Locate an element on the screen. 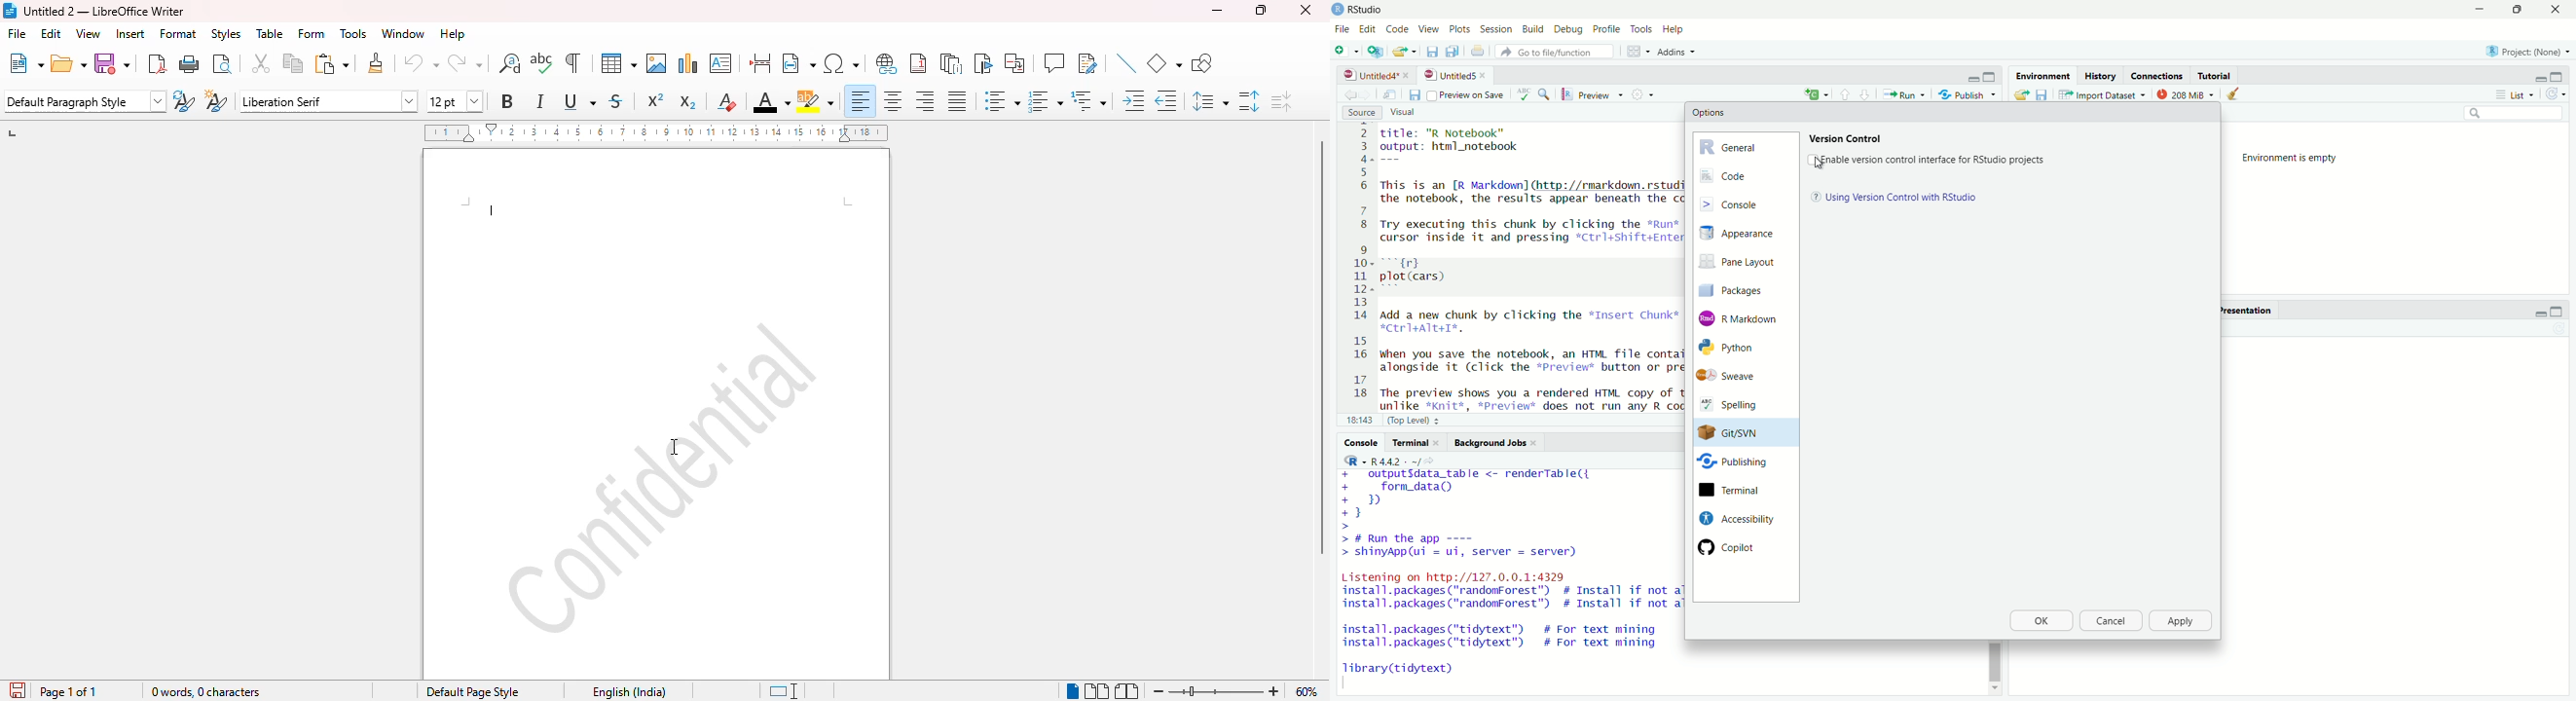 The image size is (2576, 728). refresh options is located at coordinates (2557, 94).